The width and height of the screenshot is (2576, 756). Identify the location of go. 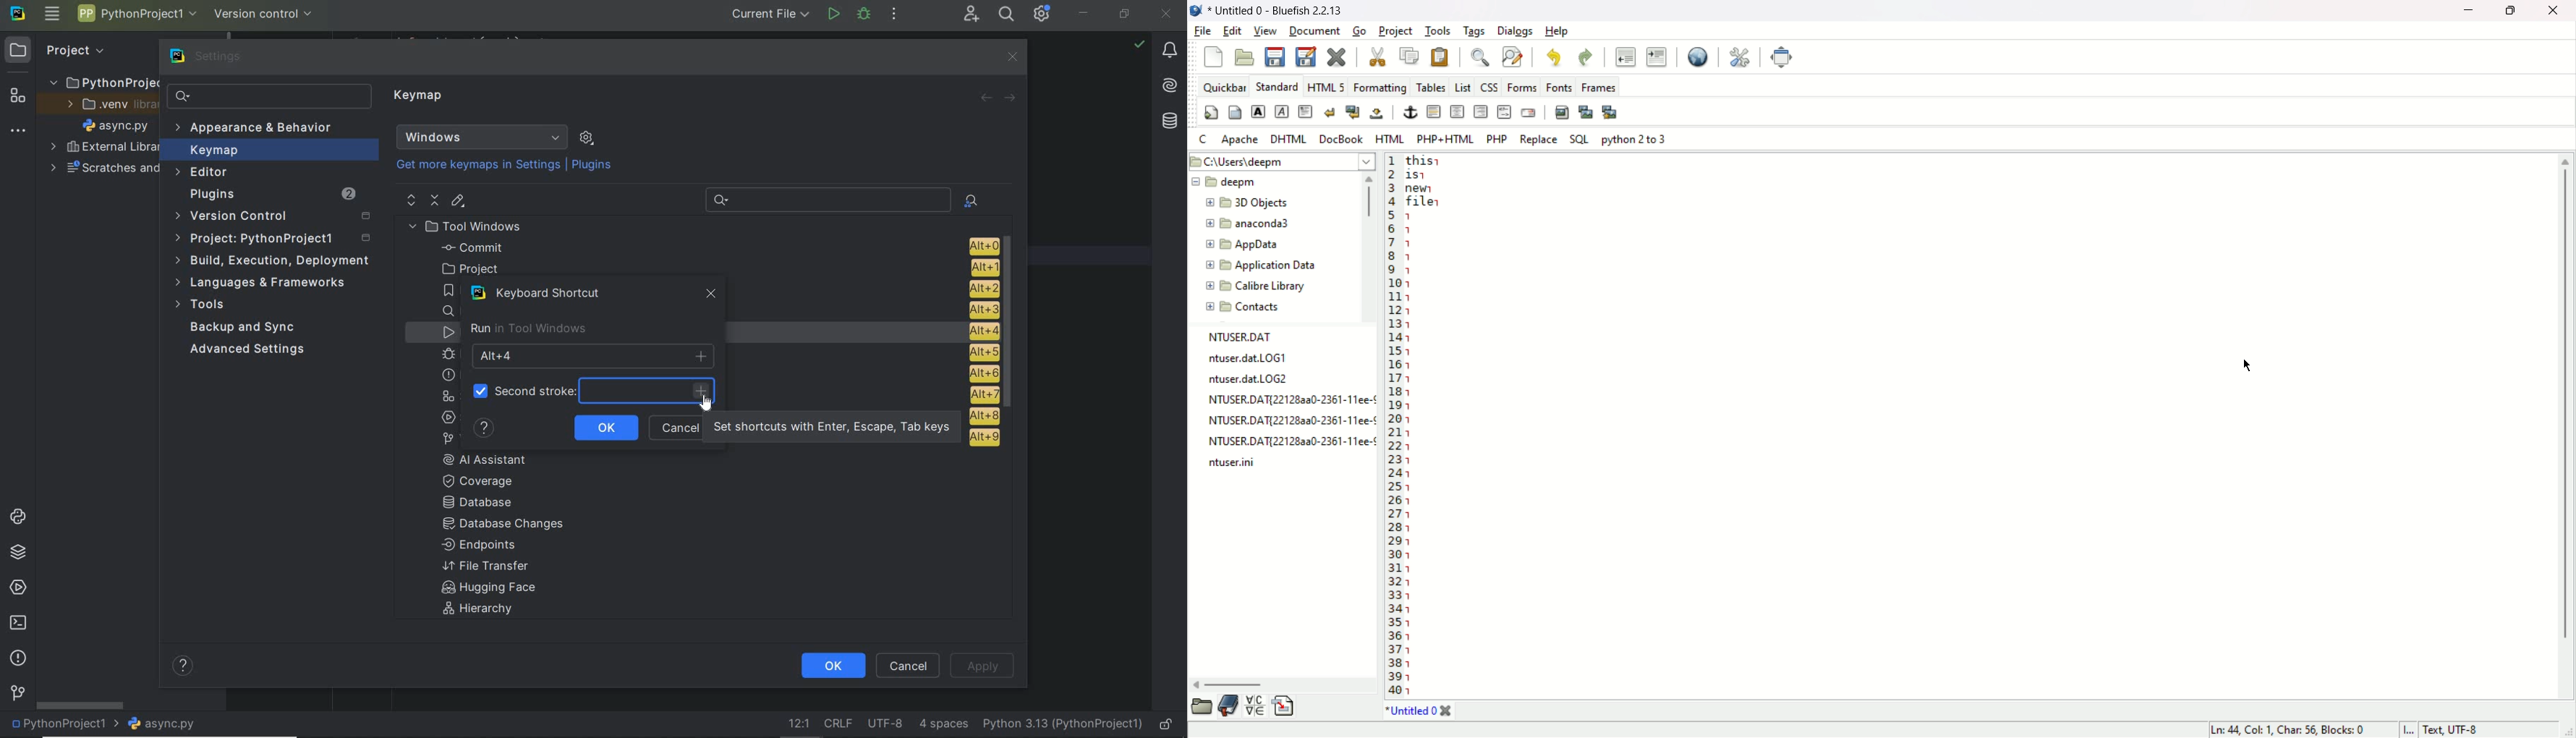
(1359, 32).